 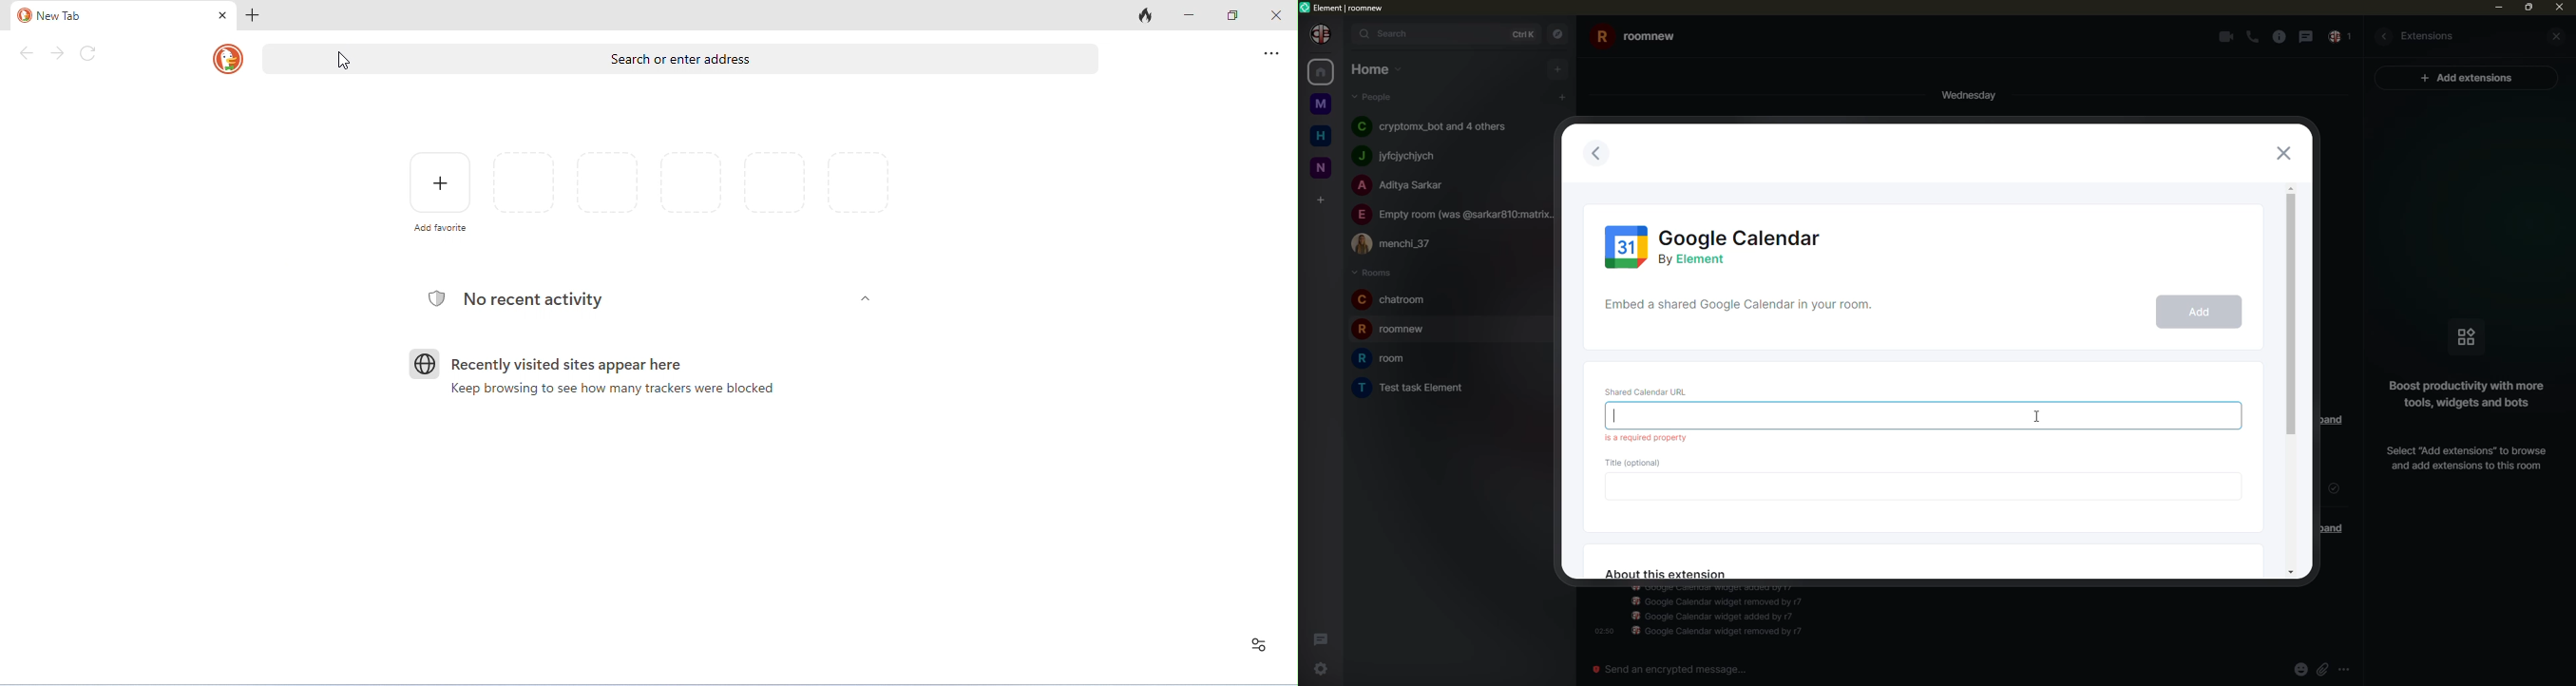 What do you see at coordinates (2561, 9) in the screenshot?
I see `close` at bounding box center [2561, 9].